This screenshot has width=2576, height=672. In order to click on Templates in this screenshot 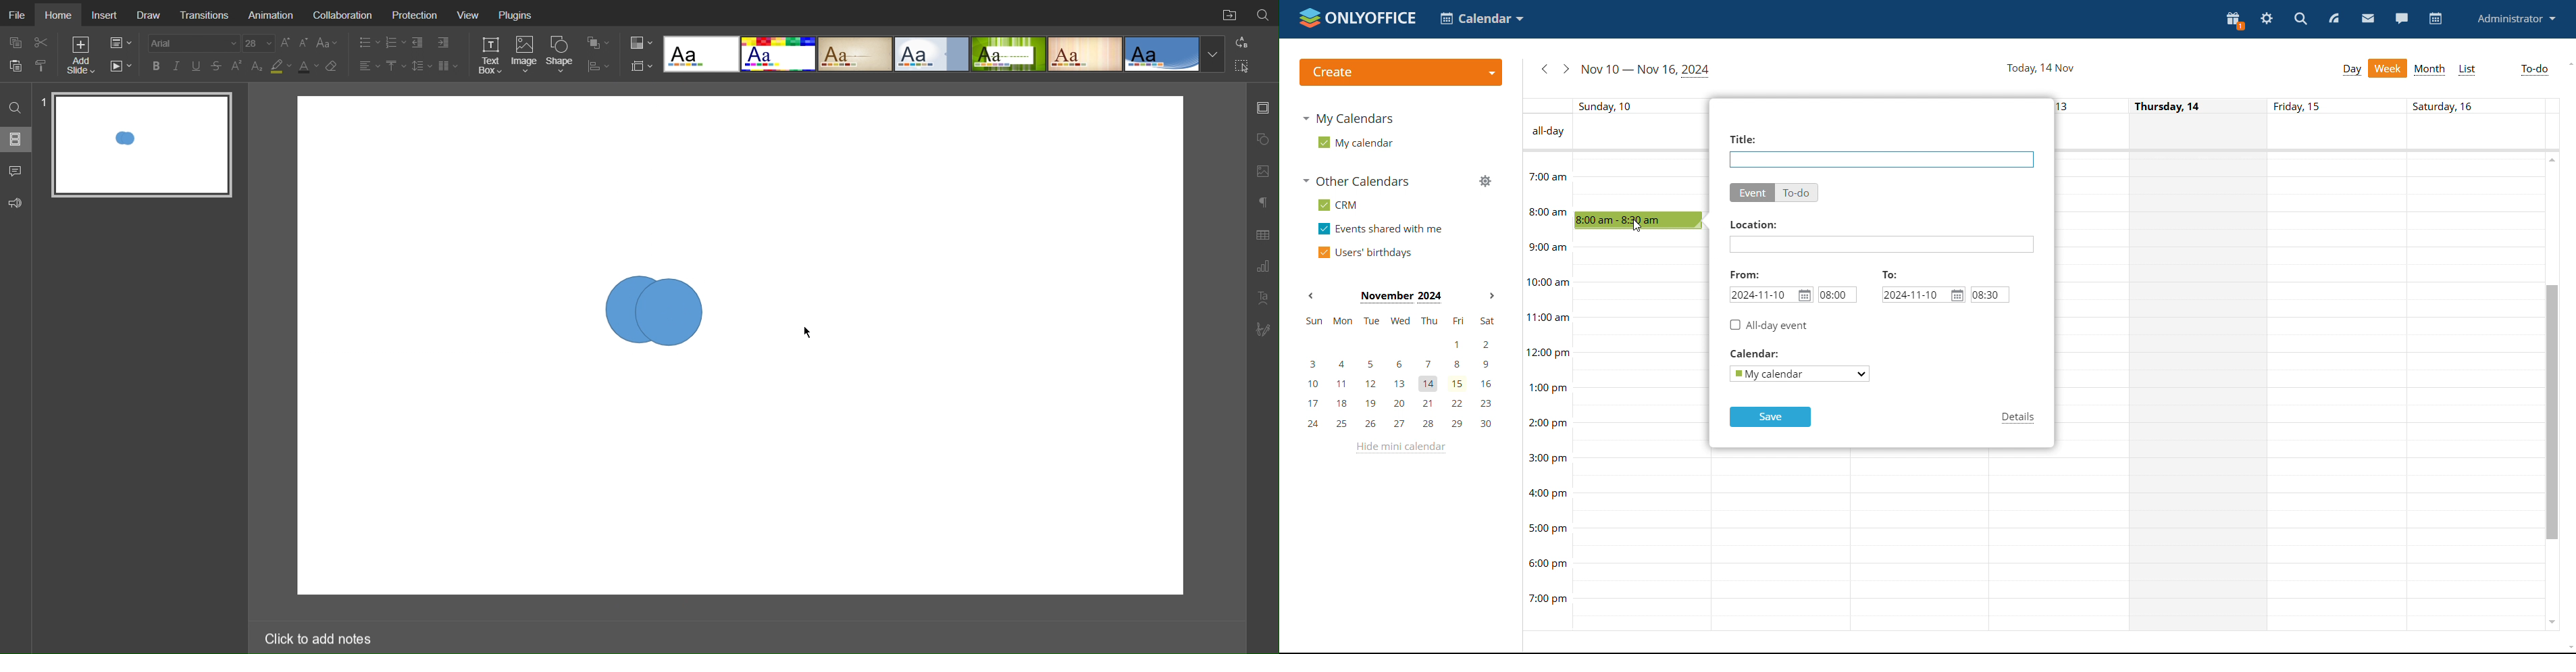, I will do `click(945, 54)`.